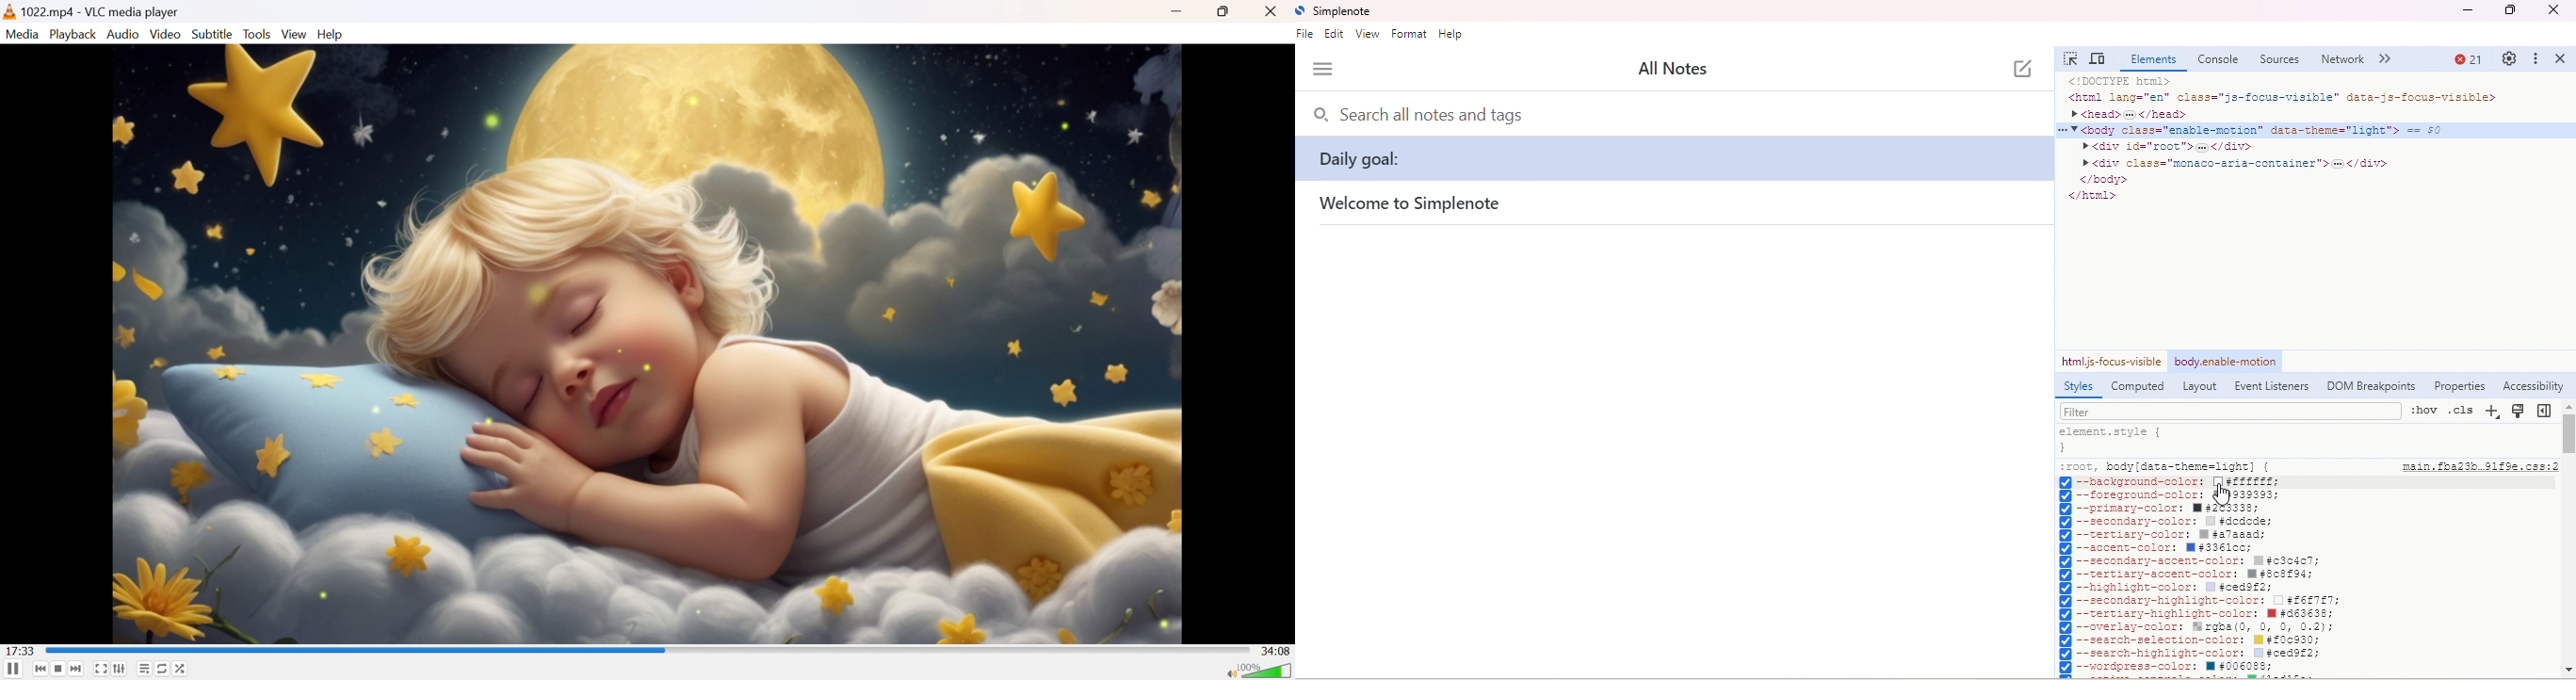 This screenshot has height=700, width=2576. I want to click on customize and control dev tools, so click(2536, 59).